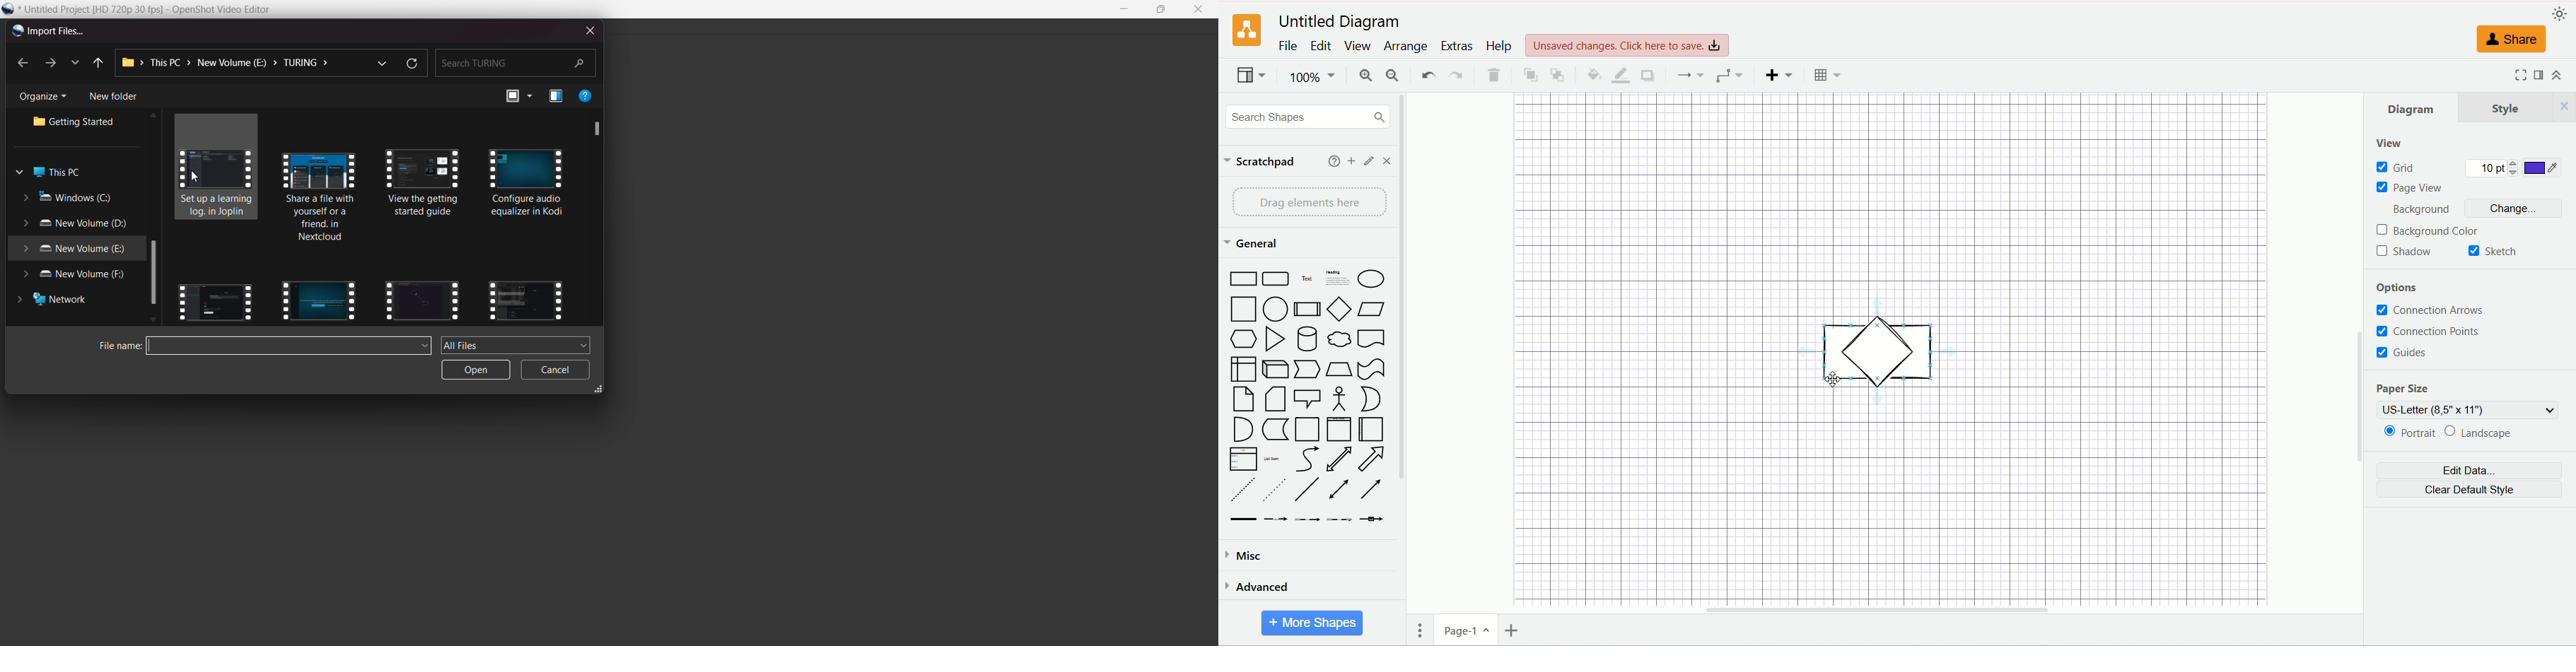 Image resolution: width=2576 pixels, height=672 pixels. Describe the element at coordinates (1374, 399) in the screenshot. I see `Or` at that location.